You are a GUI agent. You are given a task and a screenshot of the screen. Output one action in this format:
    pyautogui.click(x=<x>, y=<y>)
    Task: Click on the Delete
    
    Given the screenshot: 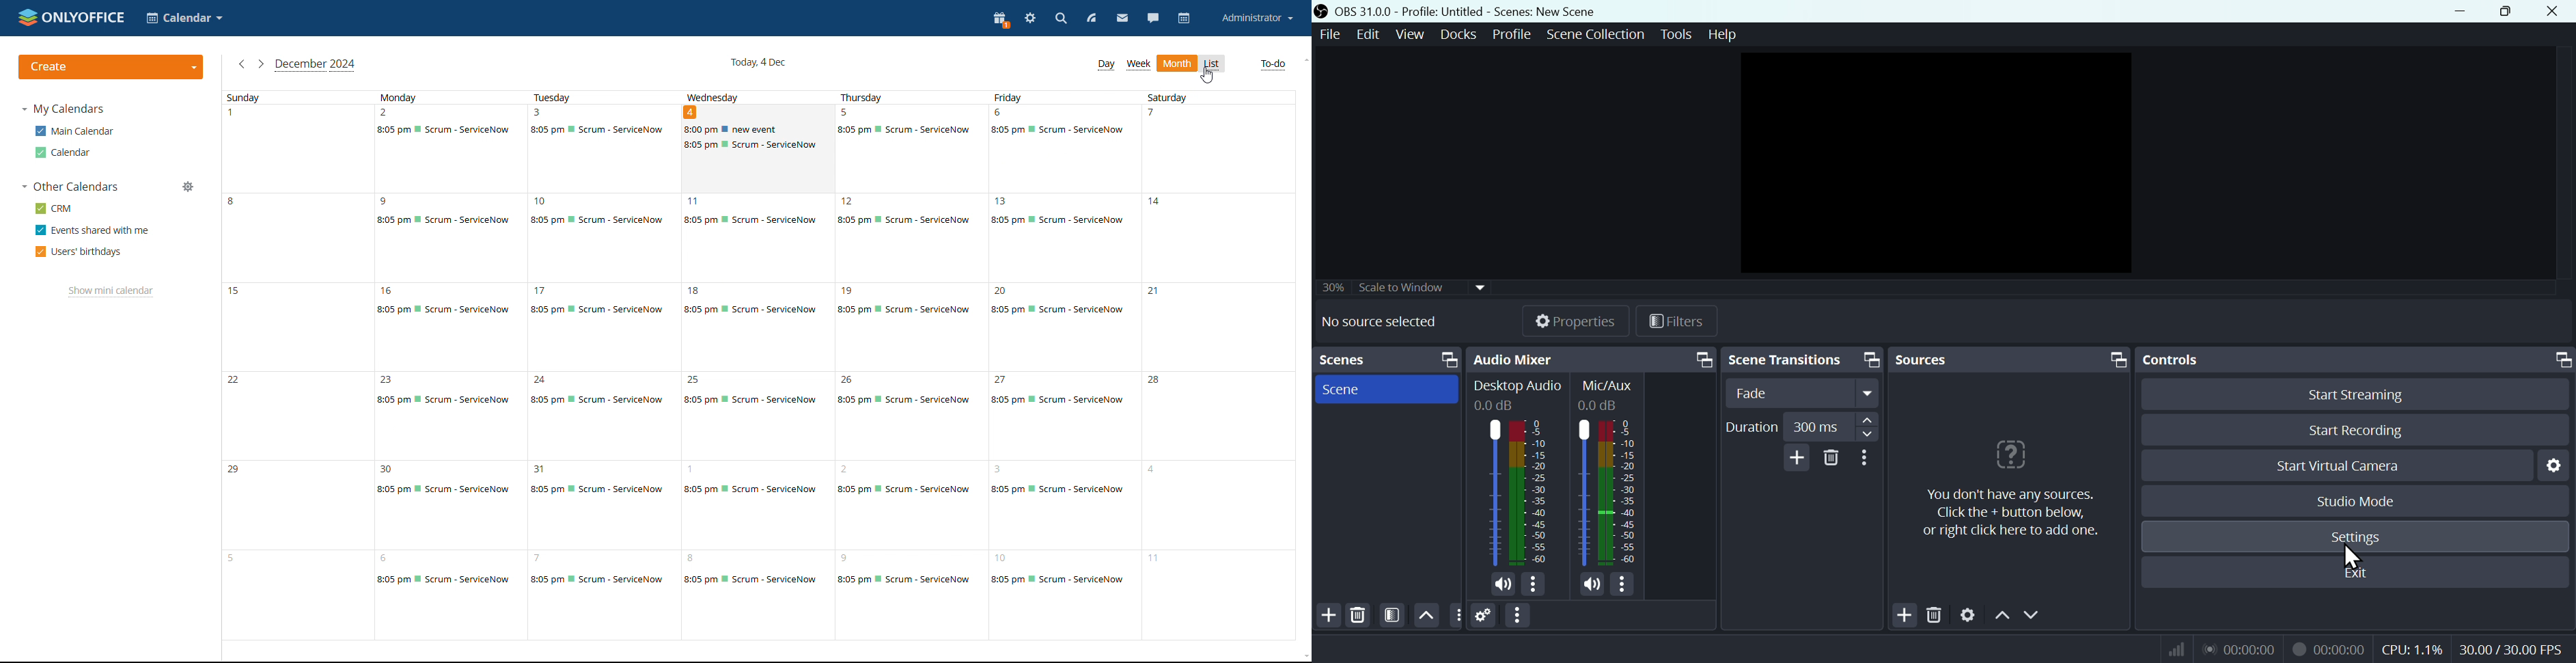 What is the action you would take?
    pyautogui.click(x=1360, y=614)
    